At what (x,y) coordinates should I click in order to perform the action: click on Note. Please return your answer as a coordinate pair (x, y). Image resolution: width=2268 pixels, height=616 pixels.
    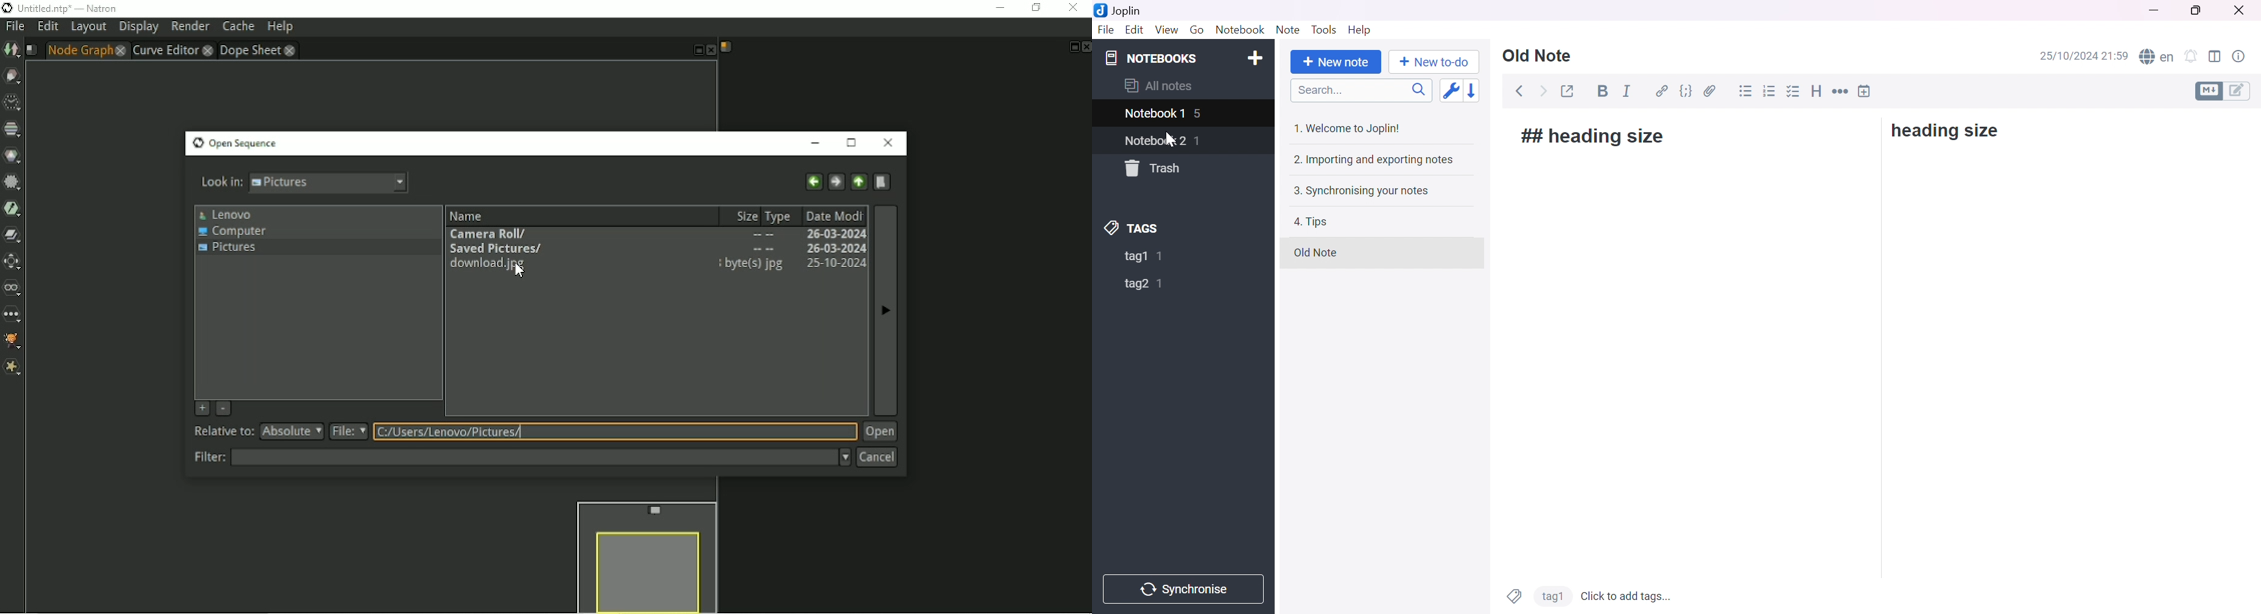
    Looking at the image, I should click on (1288, 29).